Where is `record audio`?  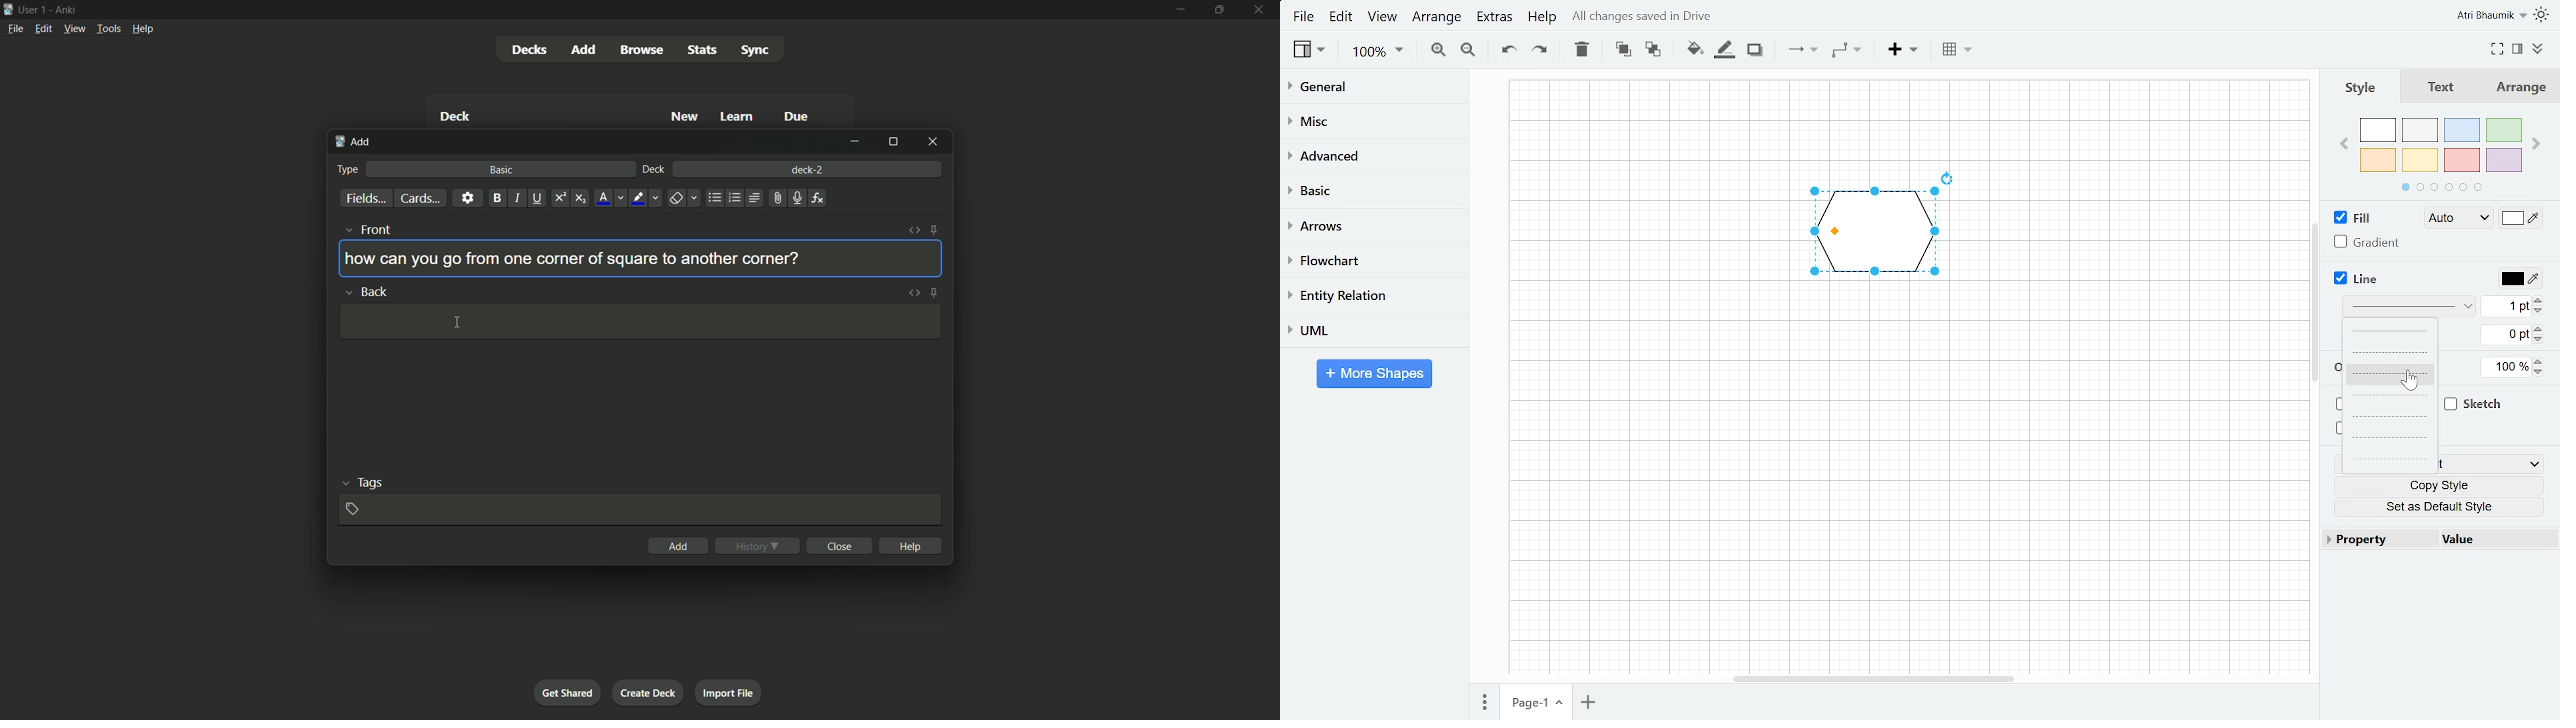
record audio is located at coordinates (796, 198).